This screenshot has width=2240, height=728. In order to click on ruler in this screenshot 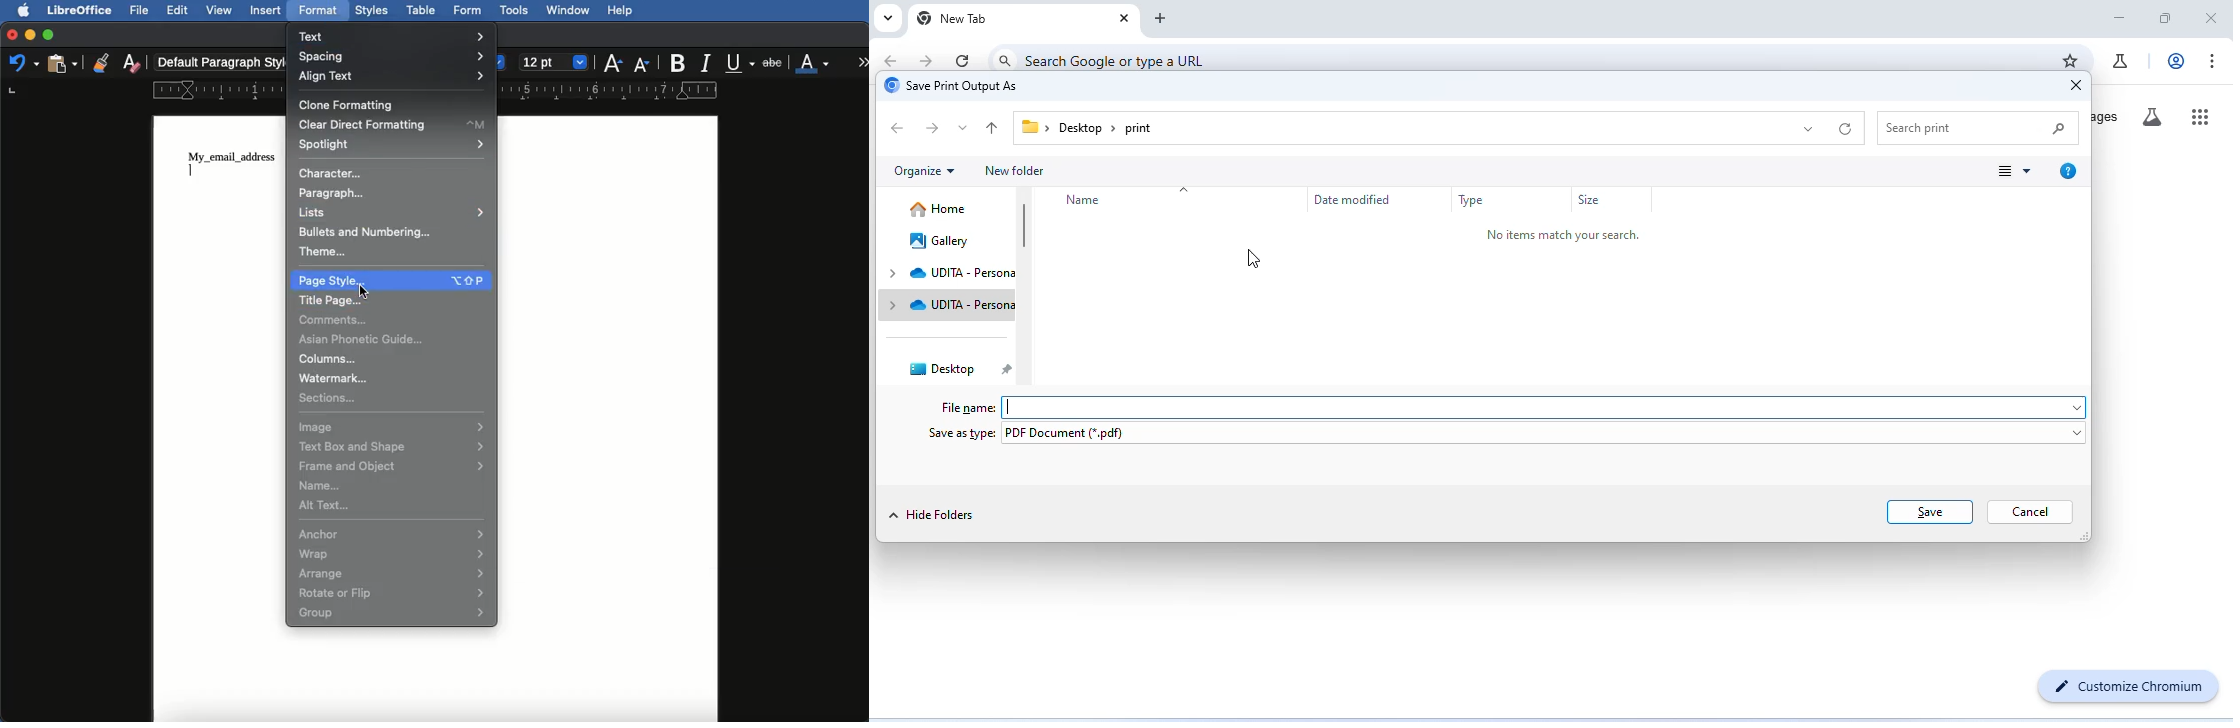, I will do `click(216, 90)`.